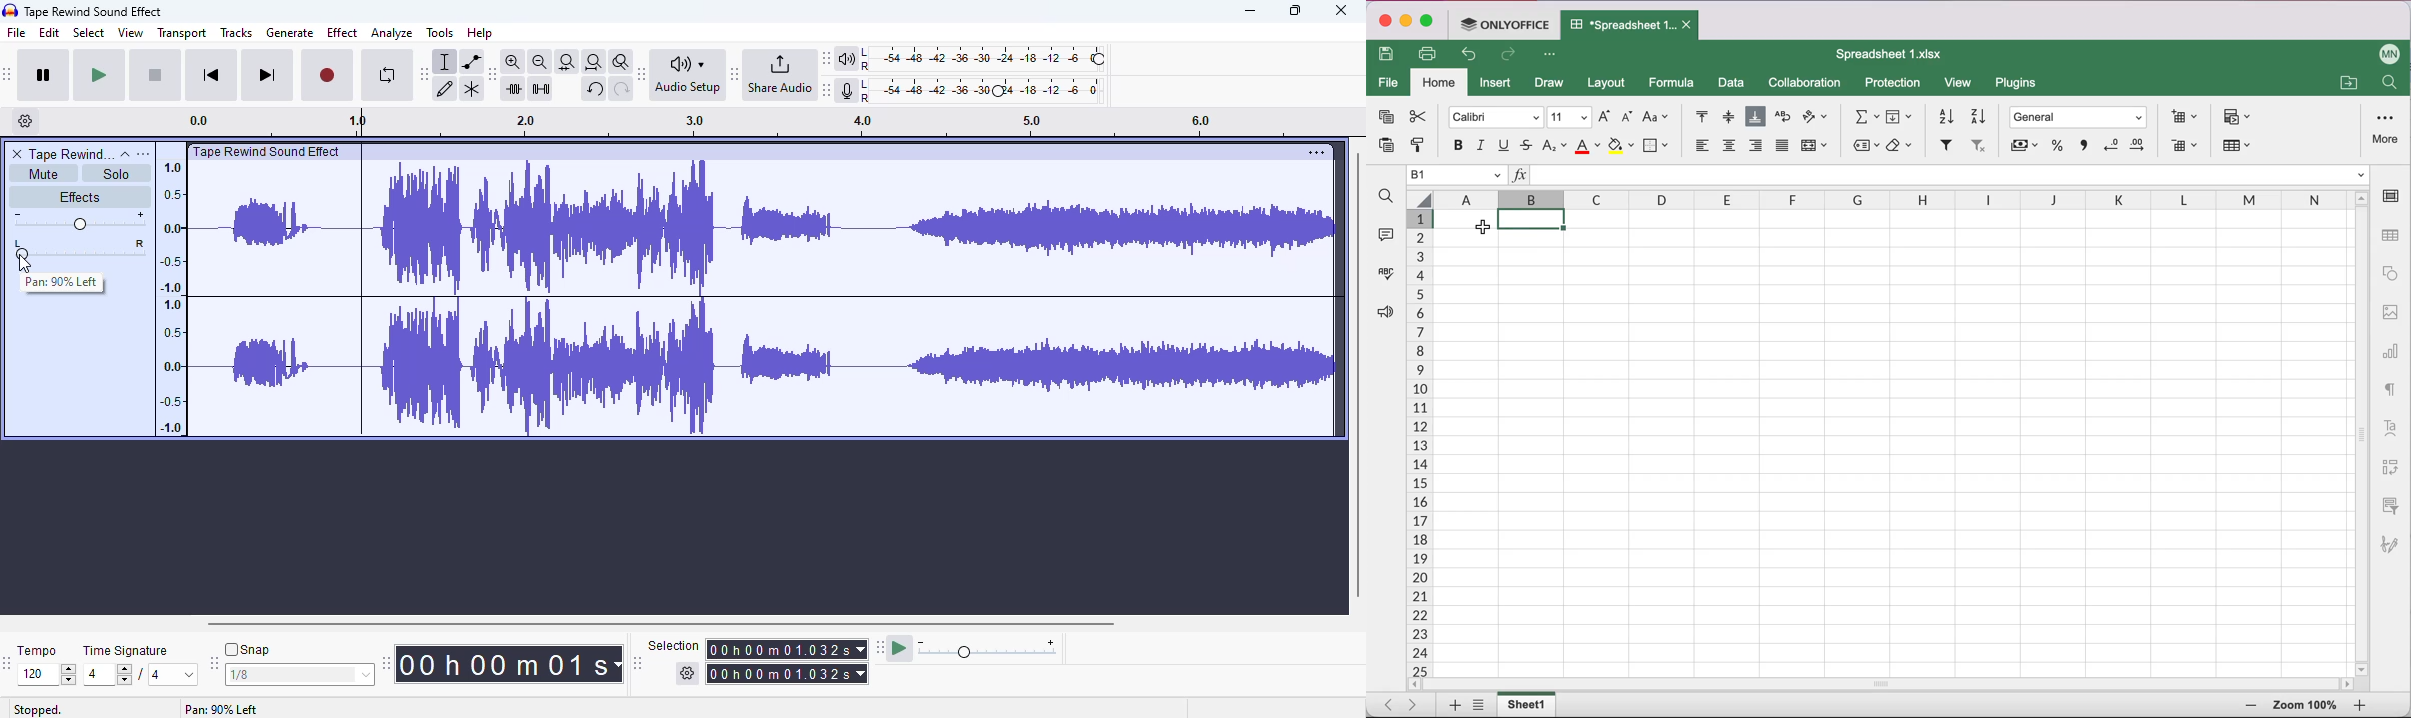 The width and height of the screenshot is (2436, 728). Describe the element at coordinates (1389, 55) in the screenshot. I see `save` at that location.